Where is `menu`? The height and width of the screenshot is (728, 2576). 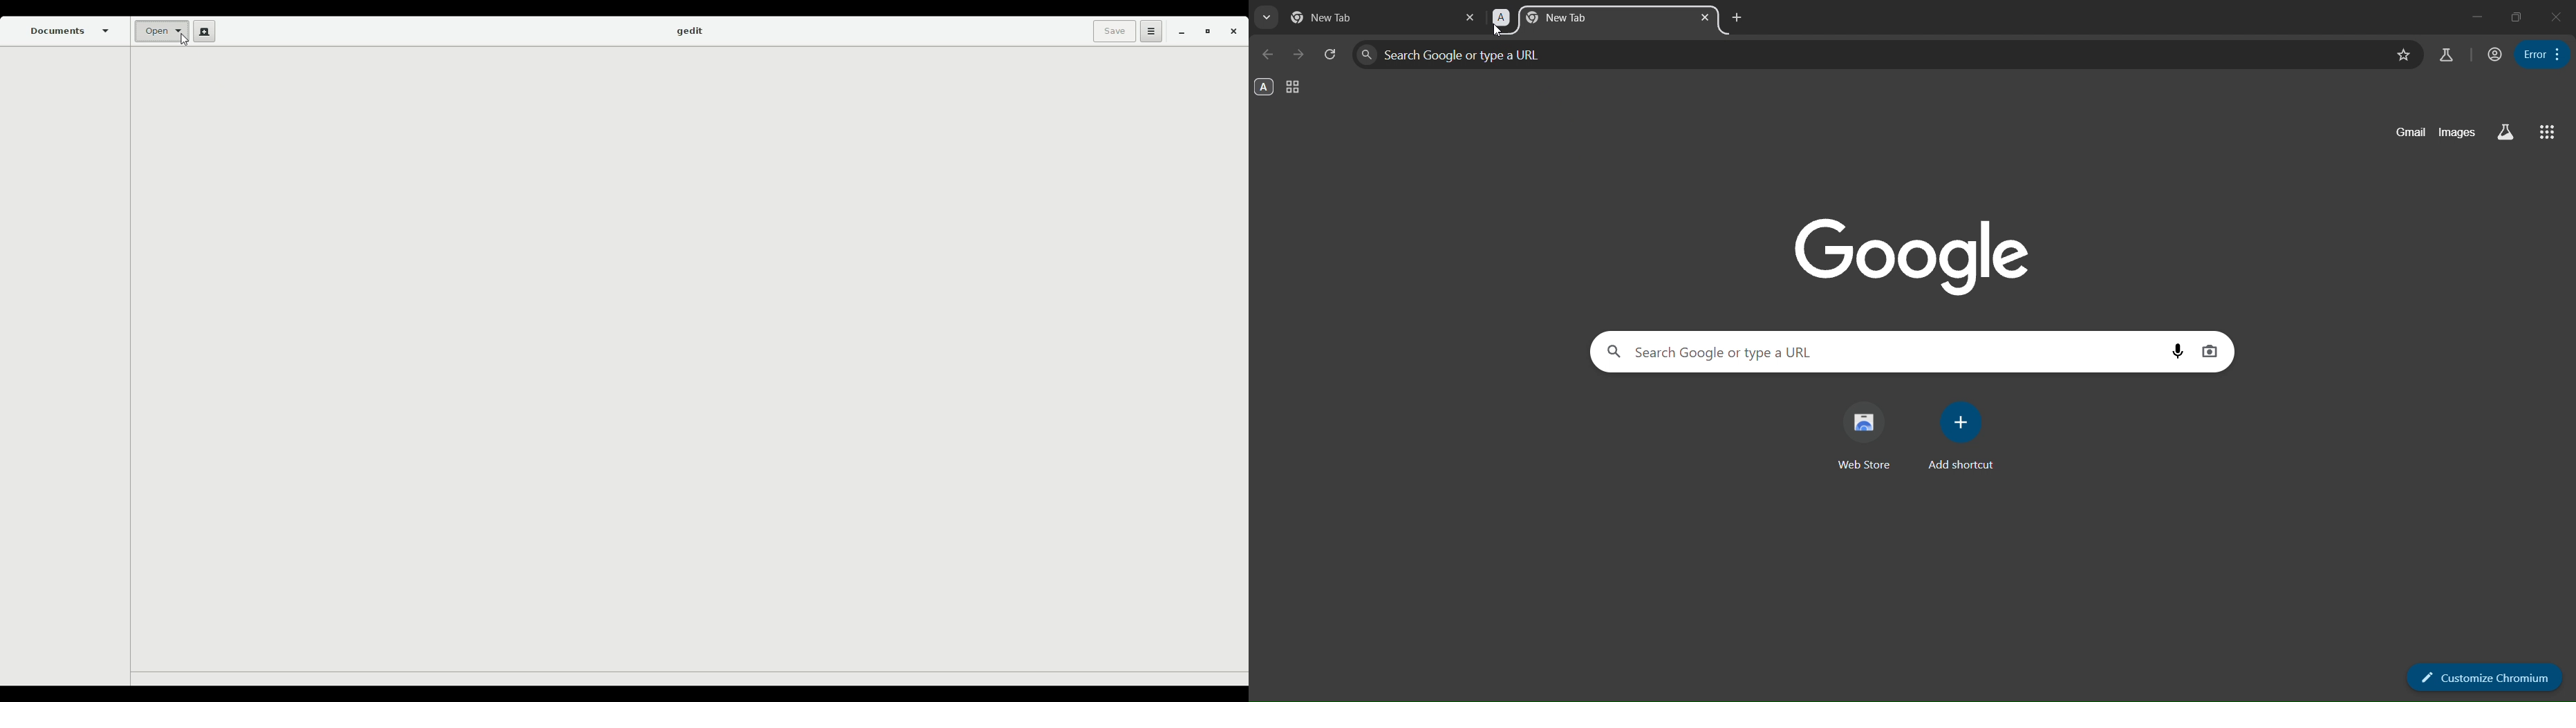 menu is located at coordinates (2543, 53).